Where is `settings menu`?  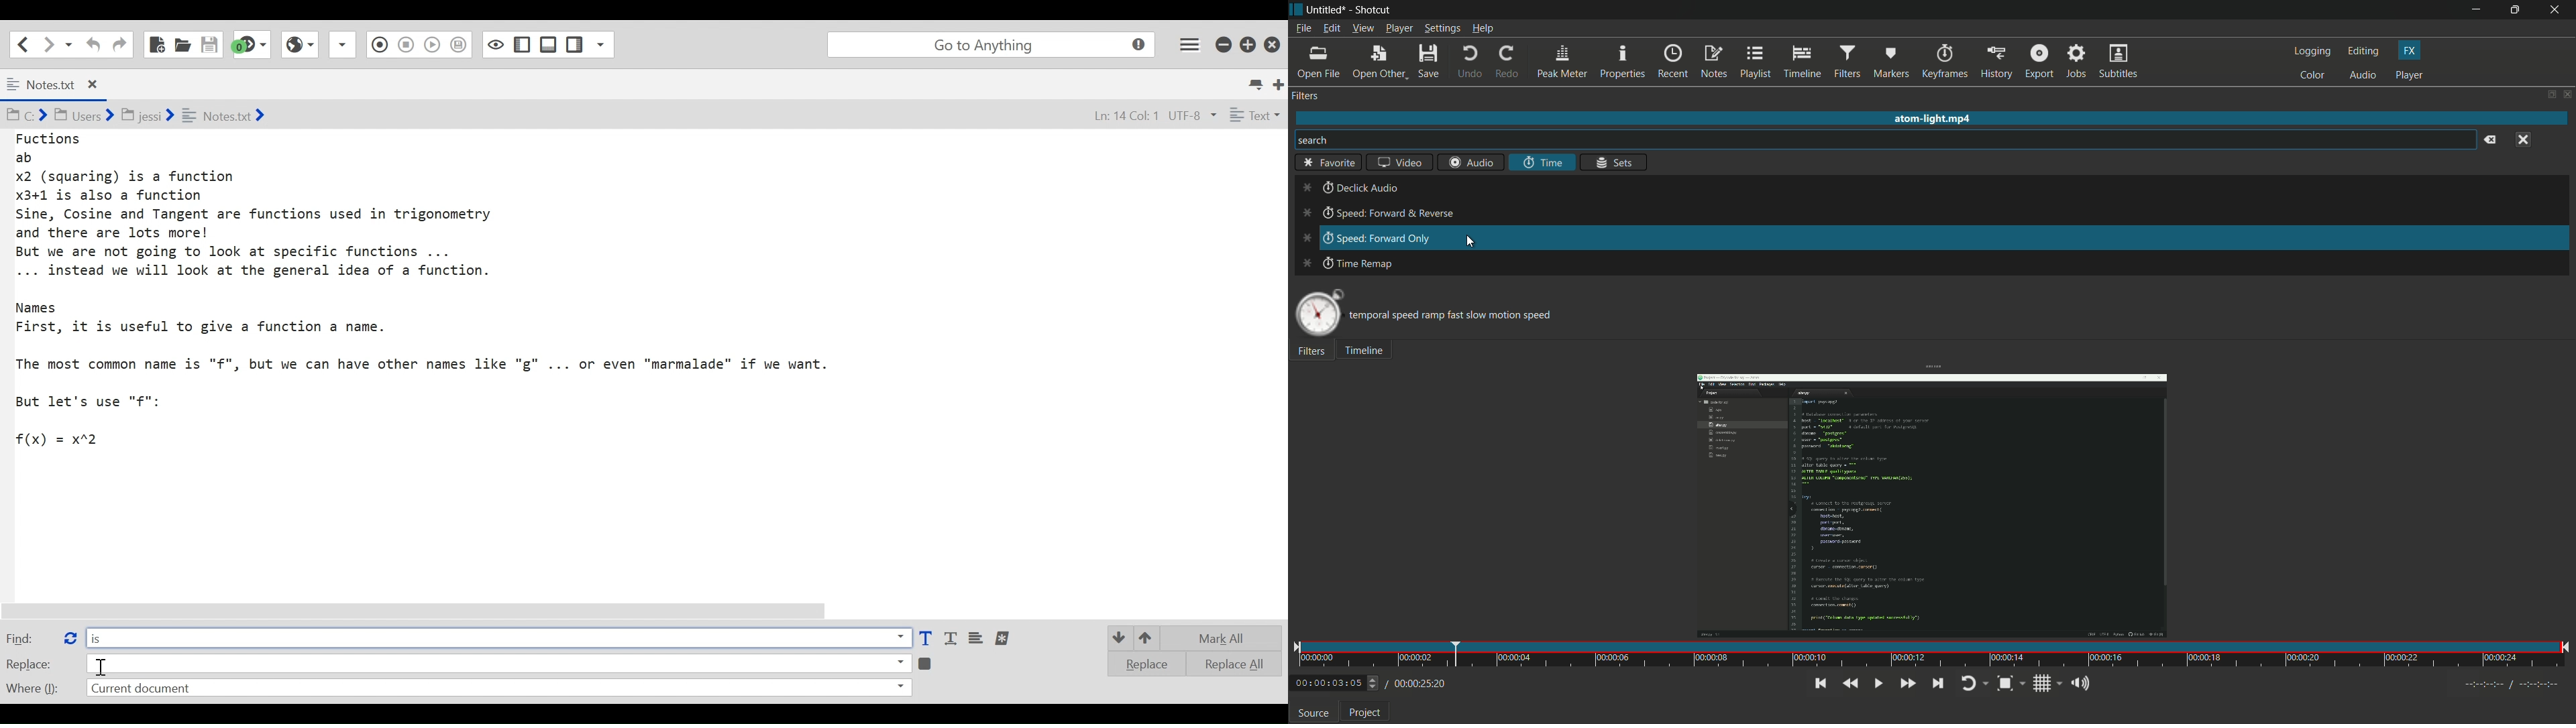
settings menu is located at coordinates (1442, 29).